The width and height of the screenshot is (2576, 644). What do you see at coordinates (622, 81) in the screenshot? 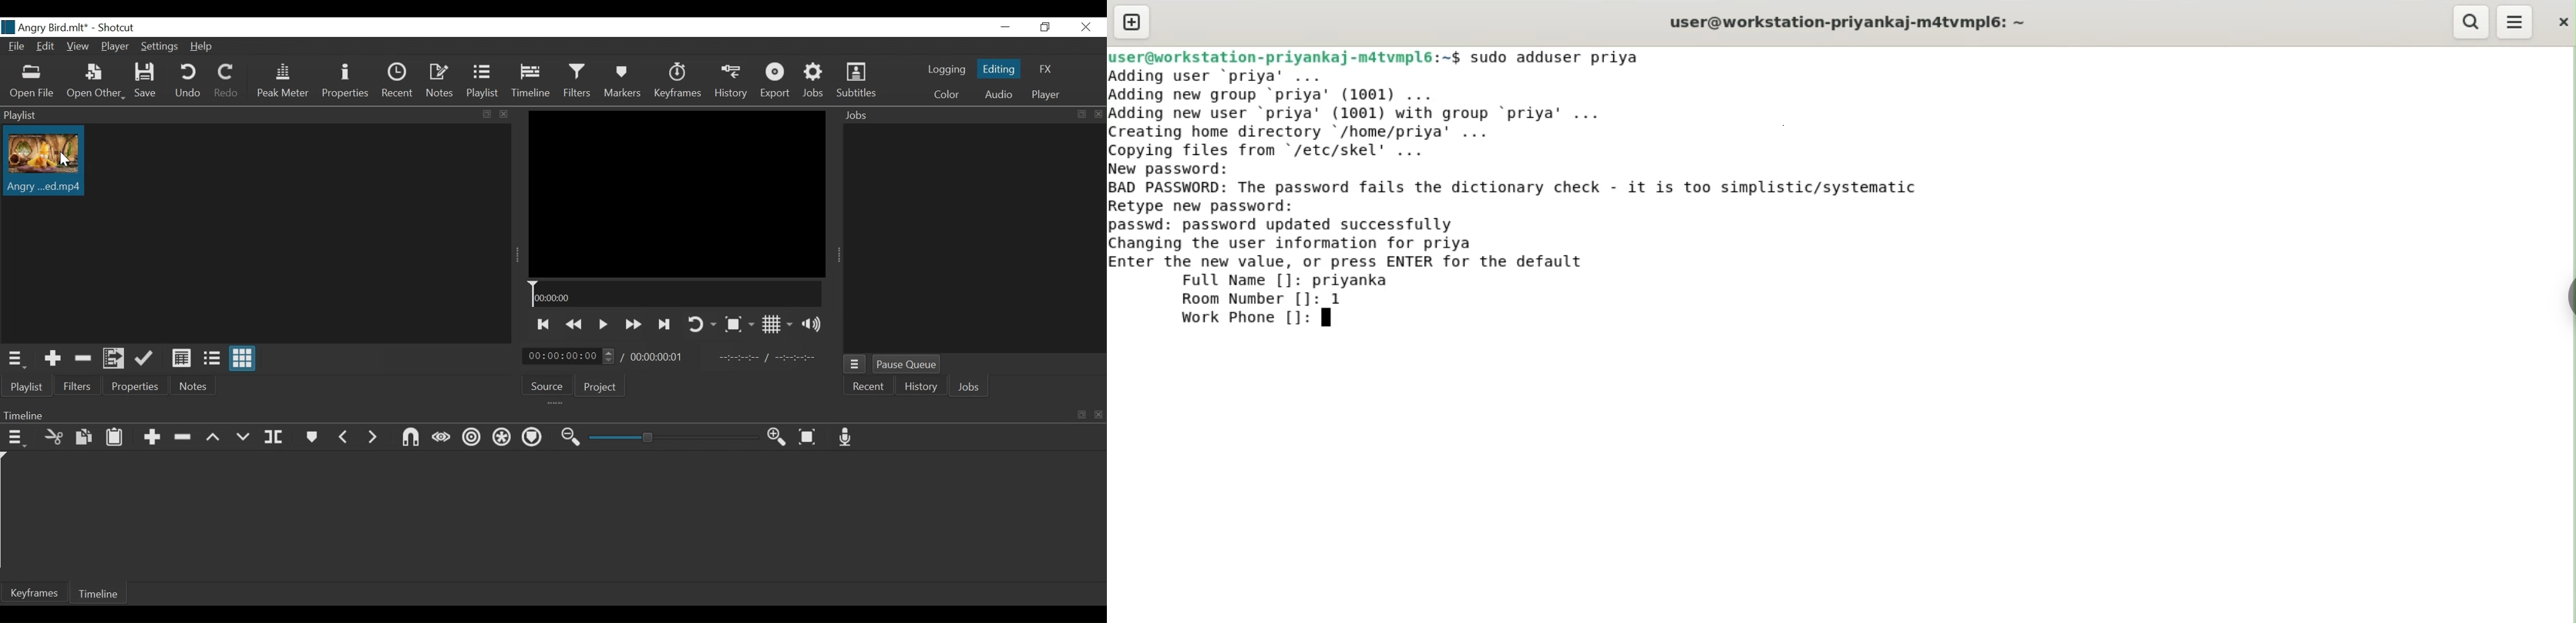
I see `Markers` at bounding box center [622, 81].